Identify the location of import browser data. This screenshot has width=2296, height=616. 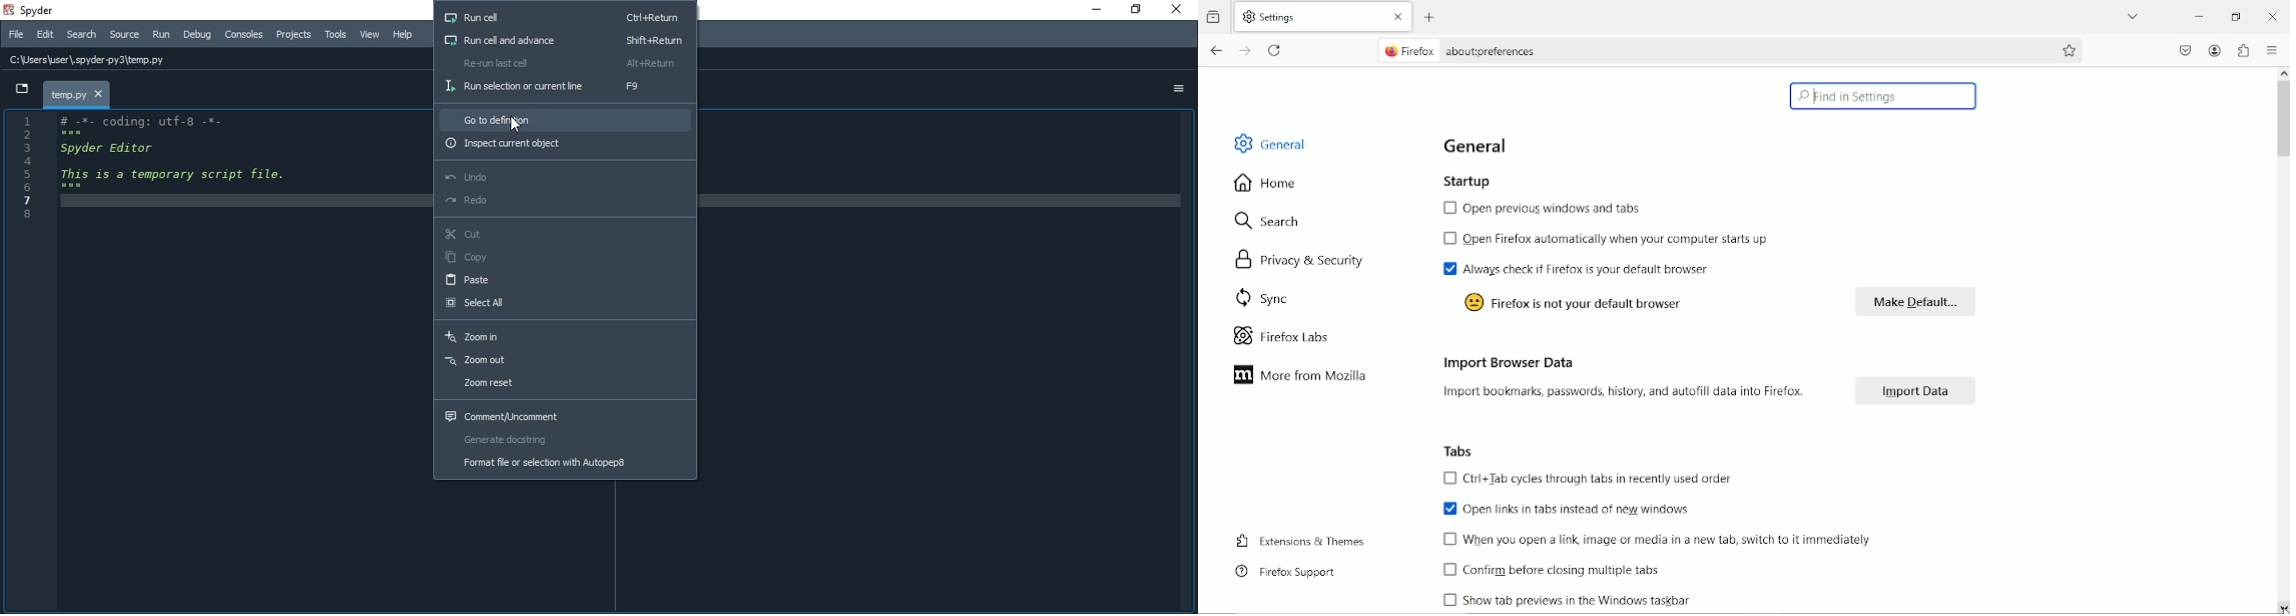
(1506, 362).